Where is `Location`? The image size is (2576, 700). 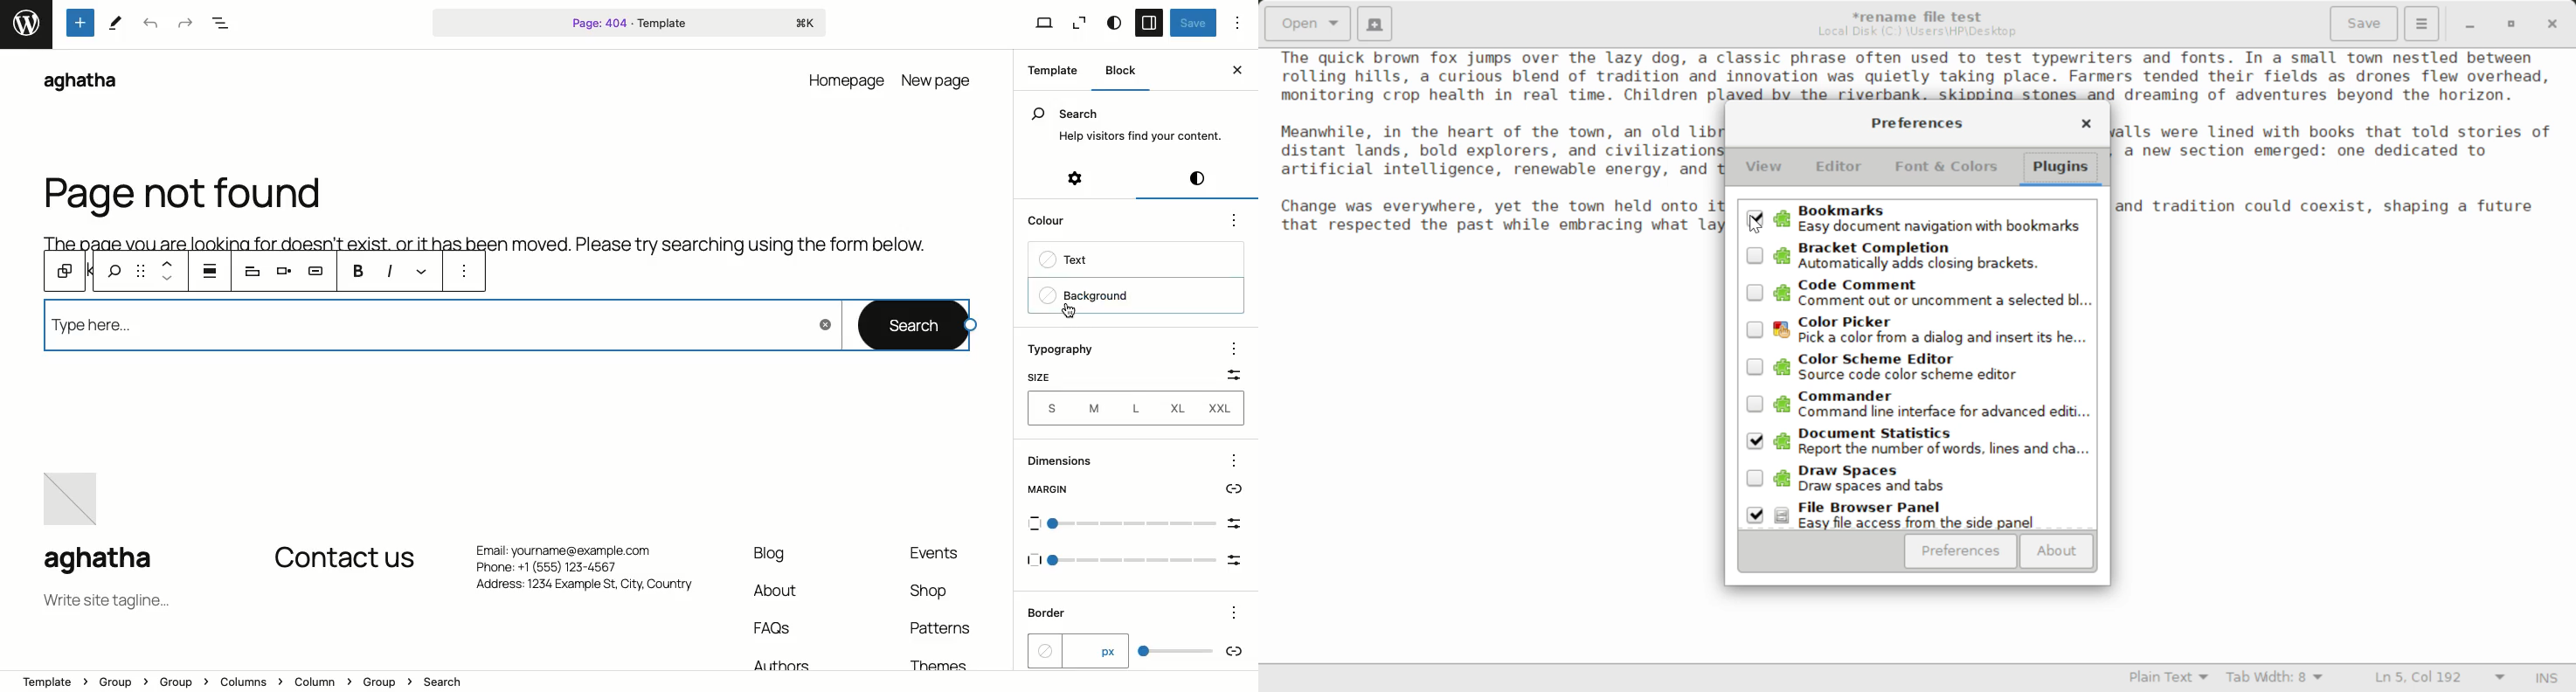
Location is located at coordinates (630, 683).